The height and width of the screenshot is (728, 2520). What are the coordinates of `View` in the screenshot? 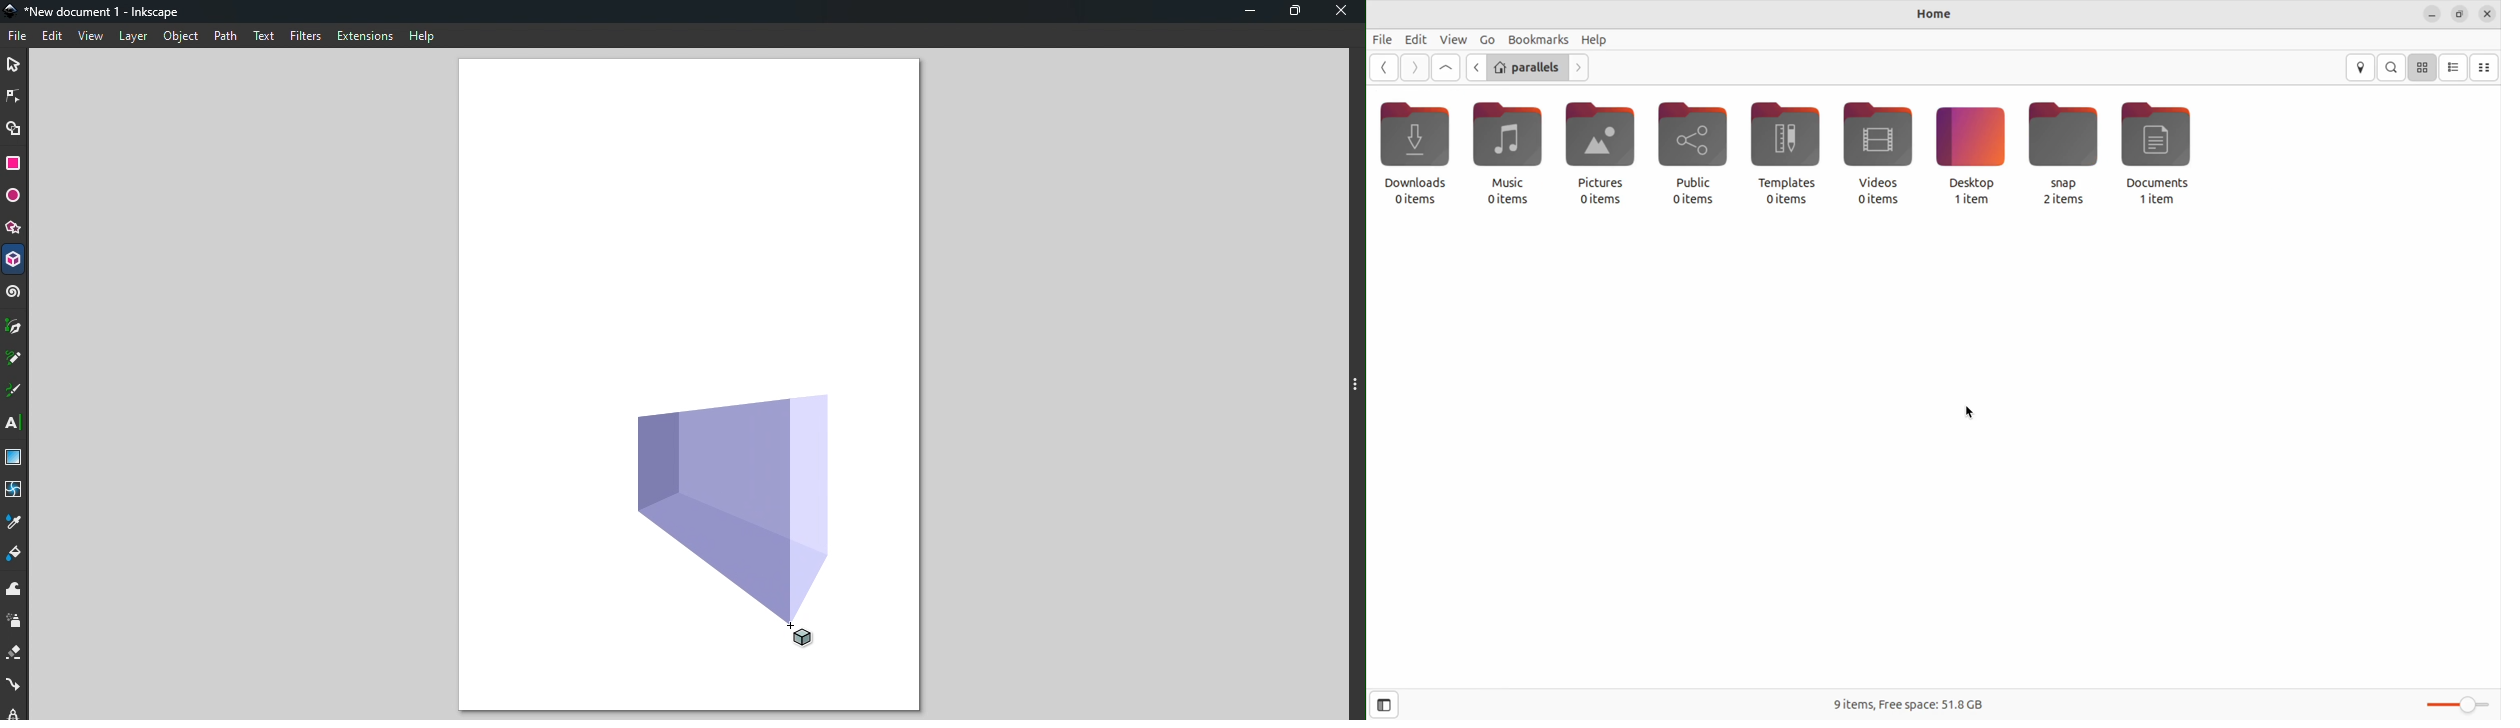 It's located at (91, 36).